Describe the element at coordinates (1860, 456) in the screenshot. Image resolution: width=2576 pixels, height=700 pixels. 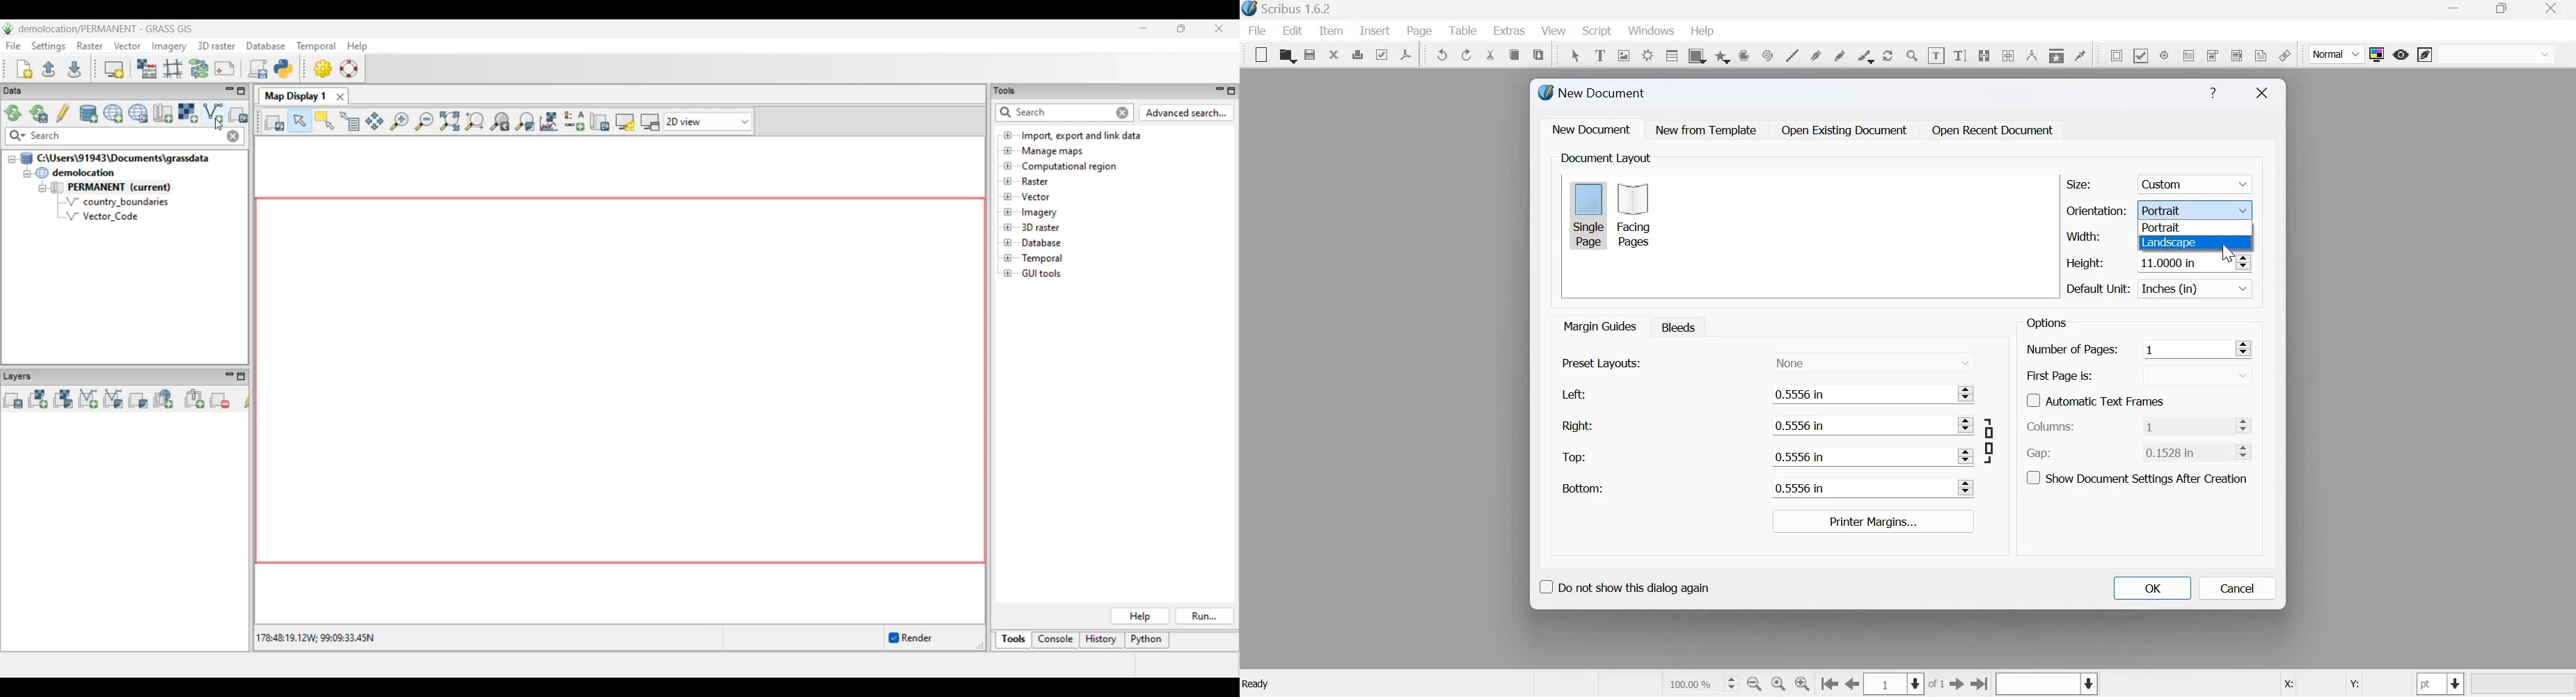
I see `0.5556 in` at that location.